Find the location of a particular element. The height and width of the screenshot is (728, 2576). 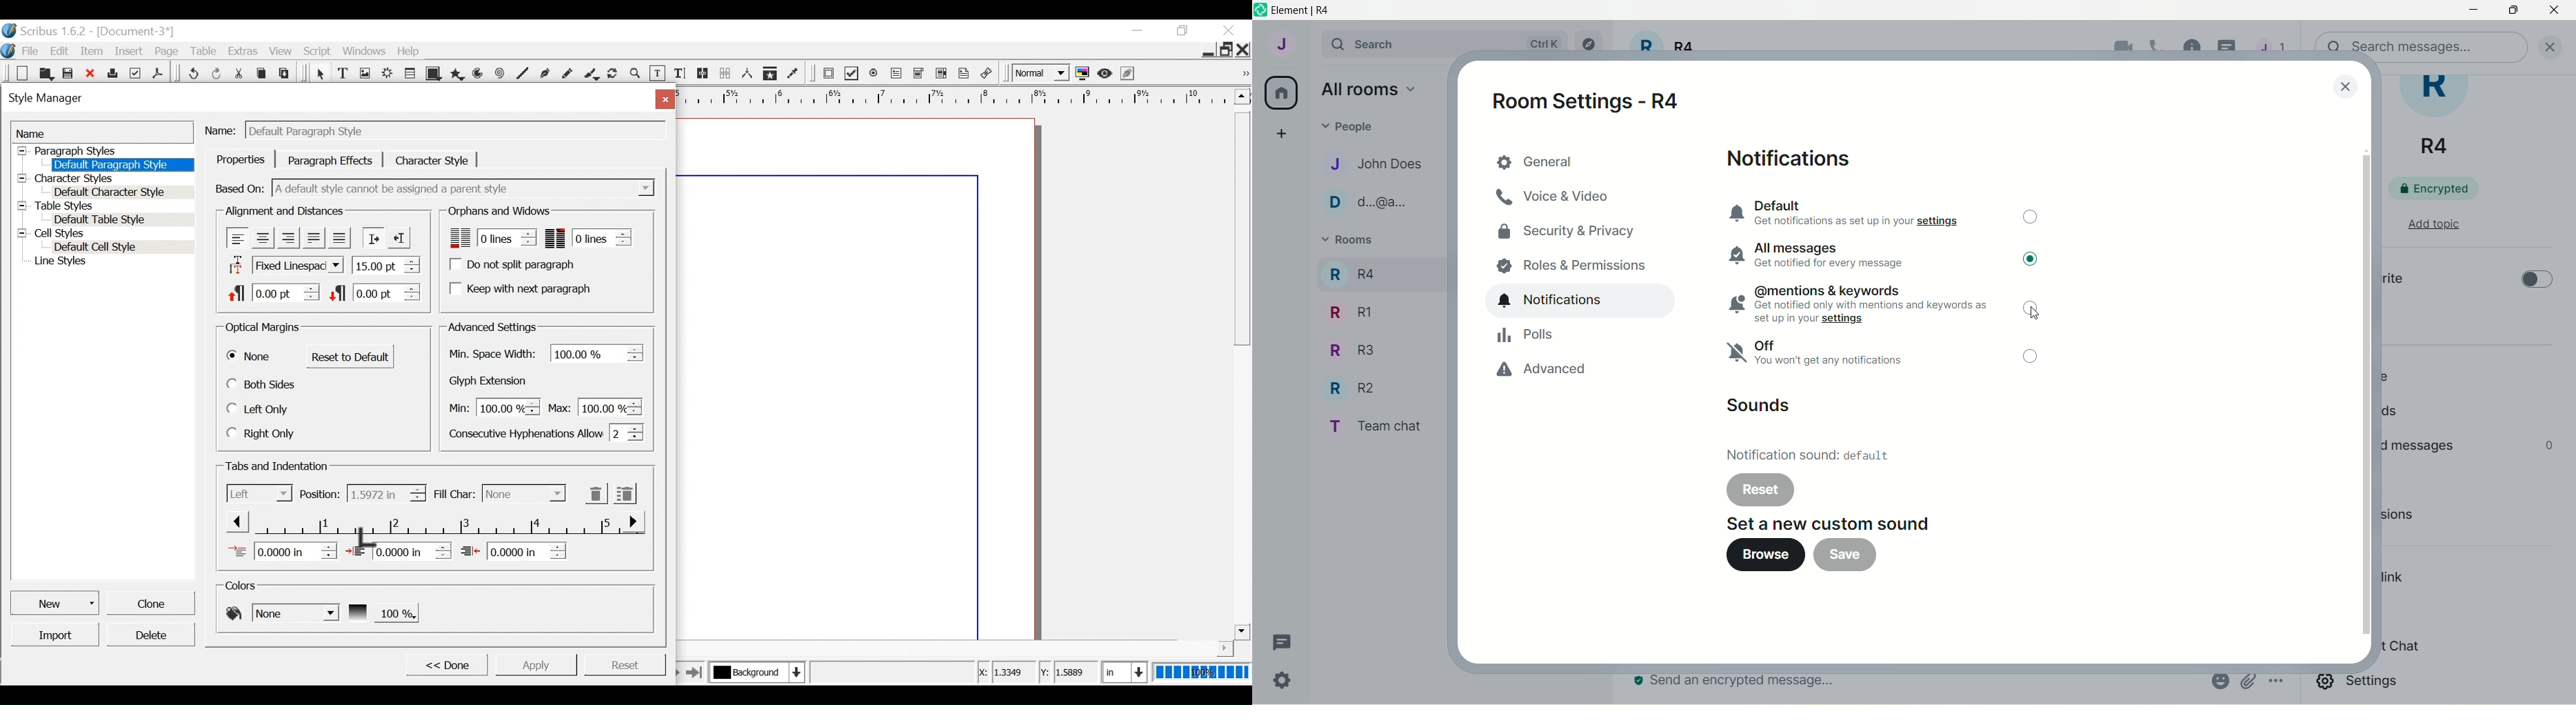

Push Indent to the left is located at coordinates (399, 236).